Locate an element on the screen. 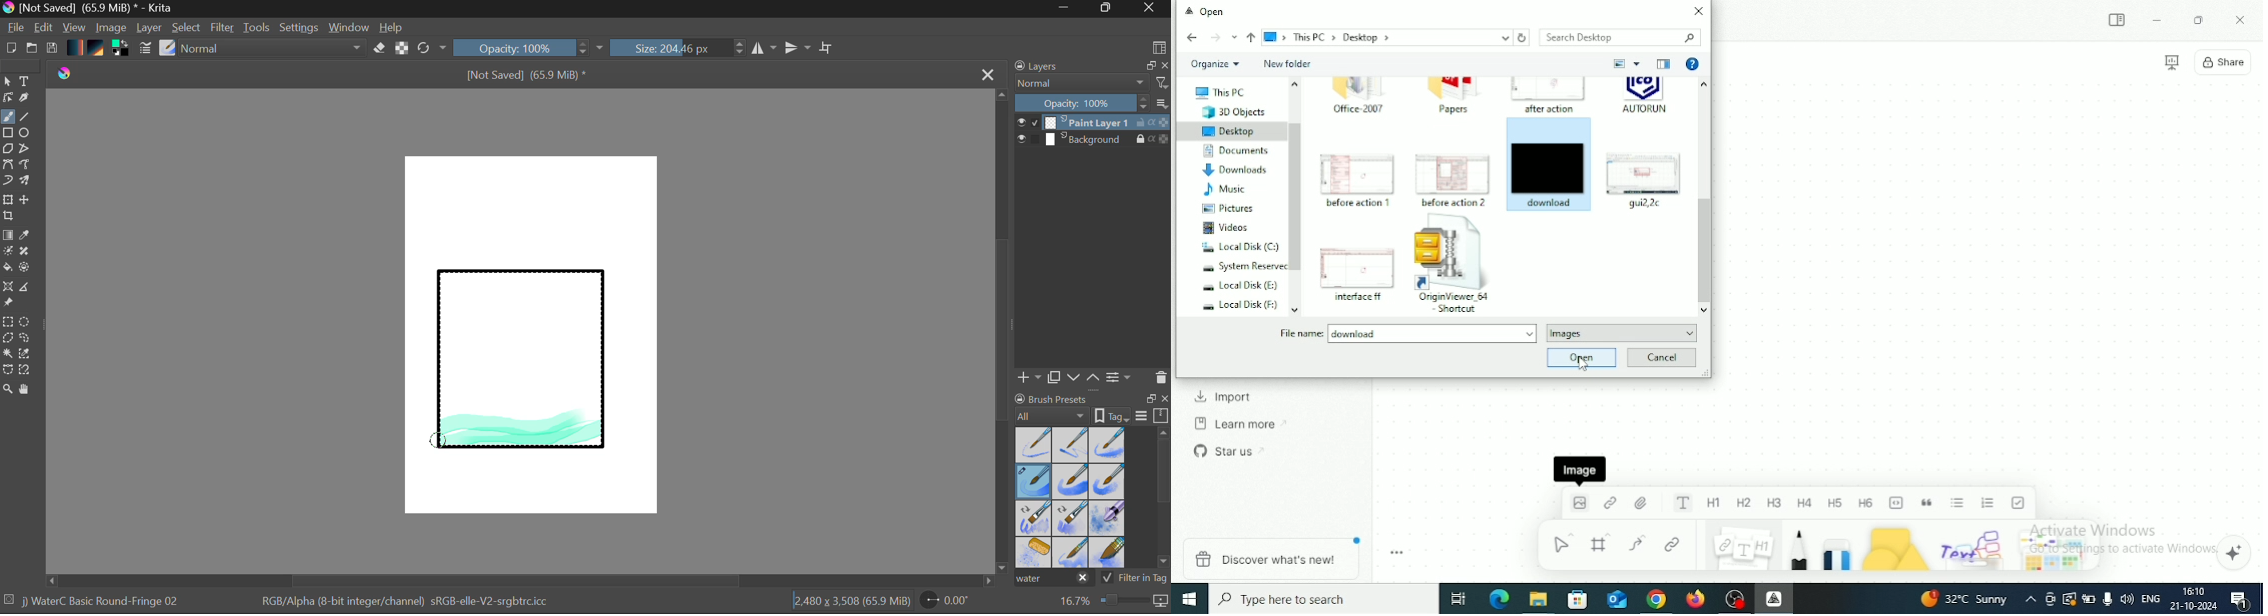 The width and height of the screenshot is (2268, 616). Elipses is located at coordinates (26, 134).